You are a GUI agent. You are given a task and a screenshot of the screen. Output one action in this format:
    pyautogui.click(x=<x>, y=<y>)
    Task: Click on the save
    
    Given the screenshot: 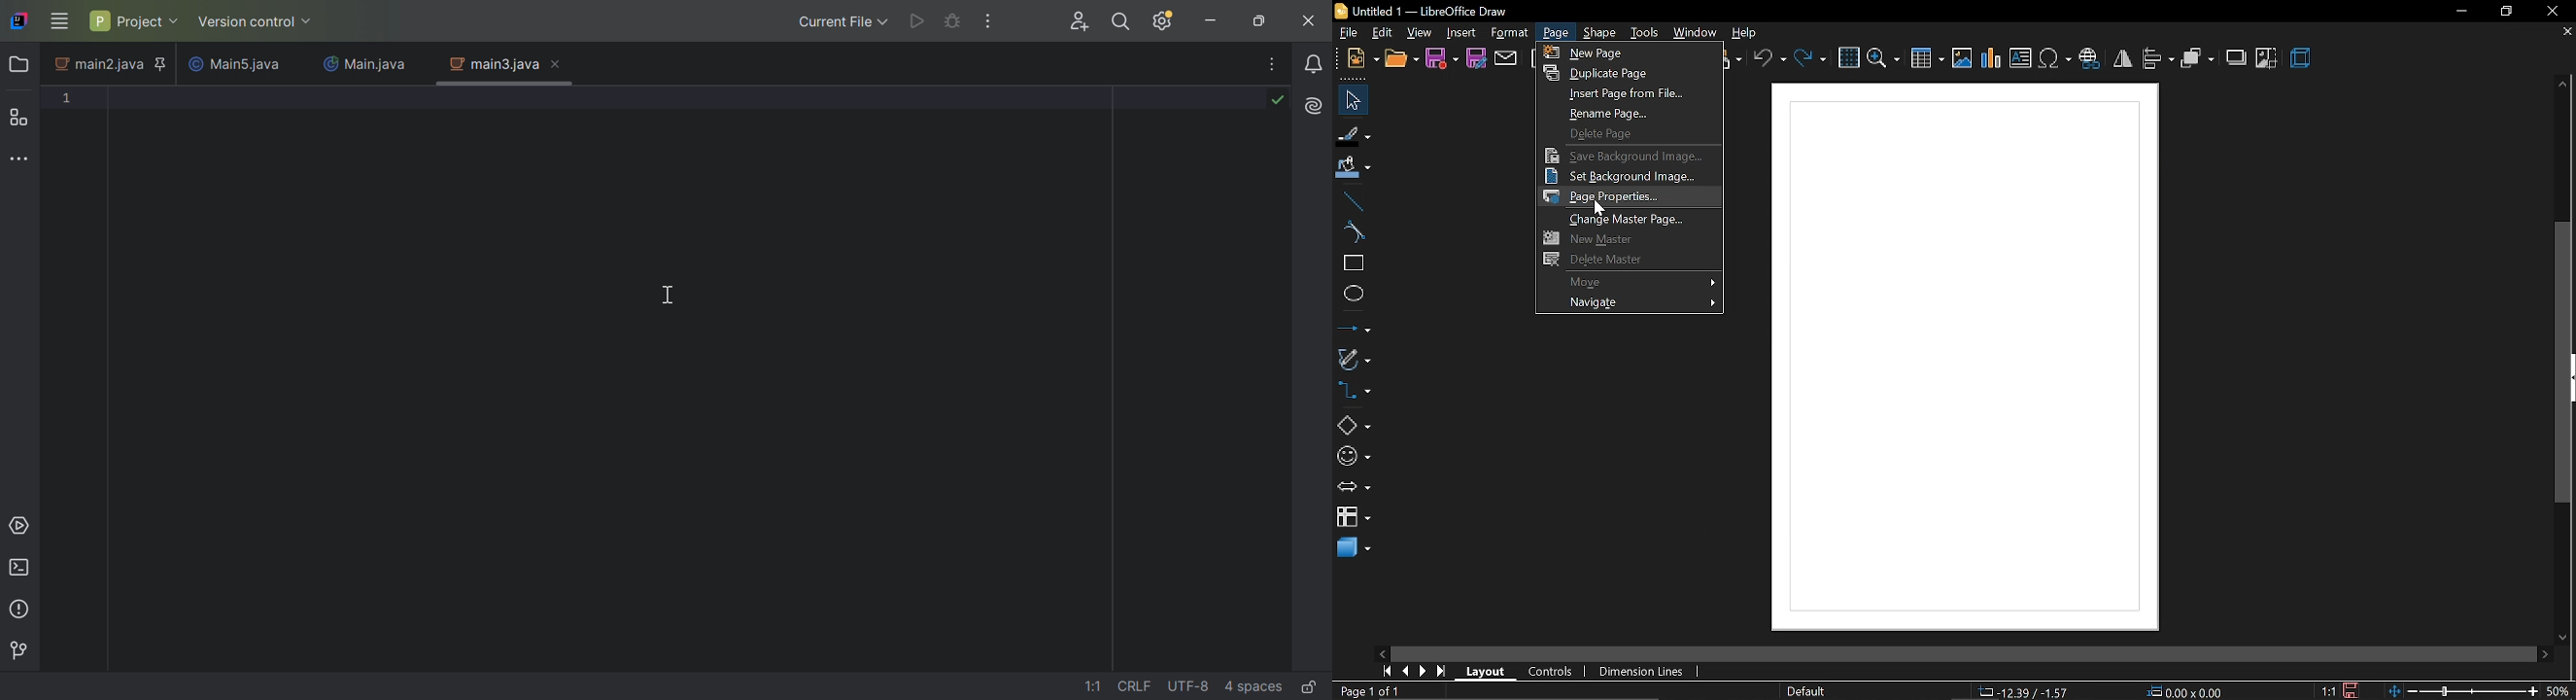 What is the action you would take?
    pyautogui.click(x=1442, y=61)
    